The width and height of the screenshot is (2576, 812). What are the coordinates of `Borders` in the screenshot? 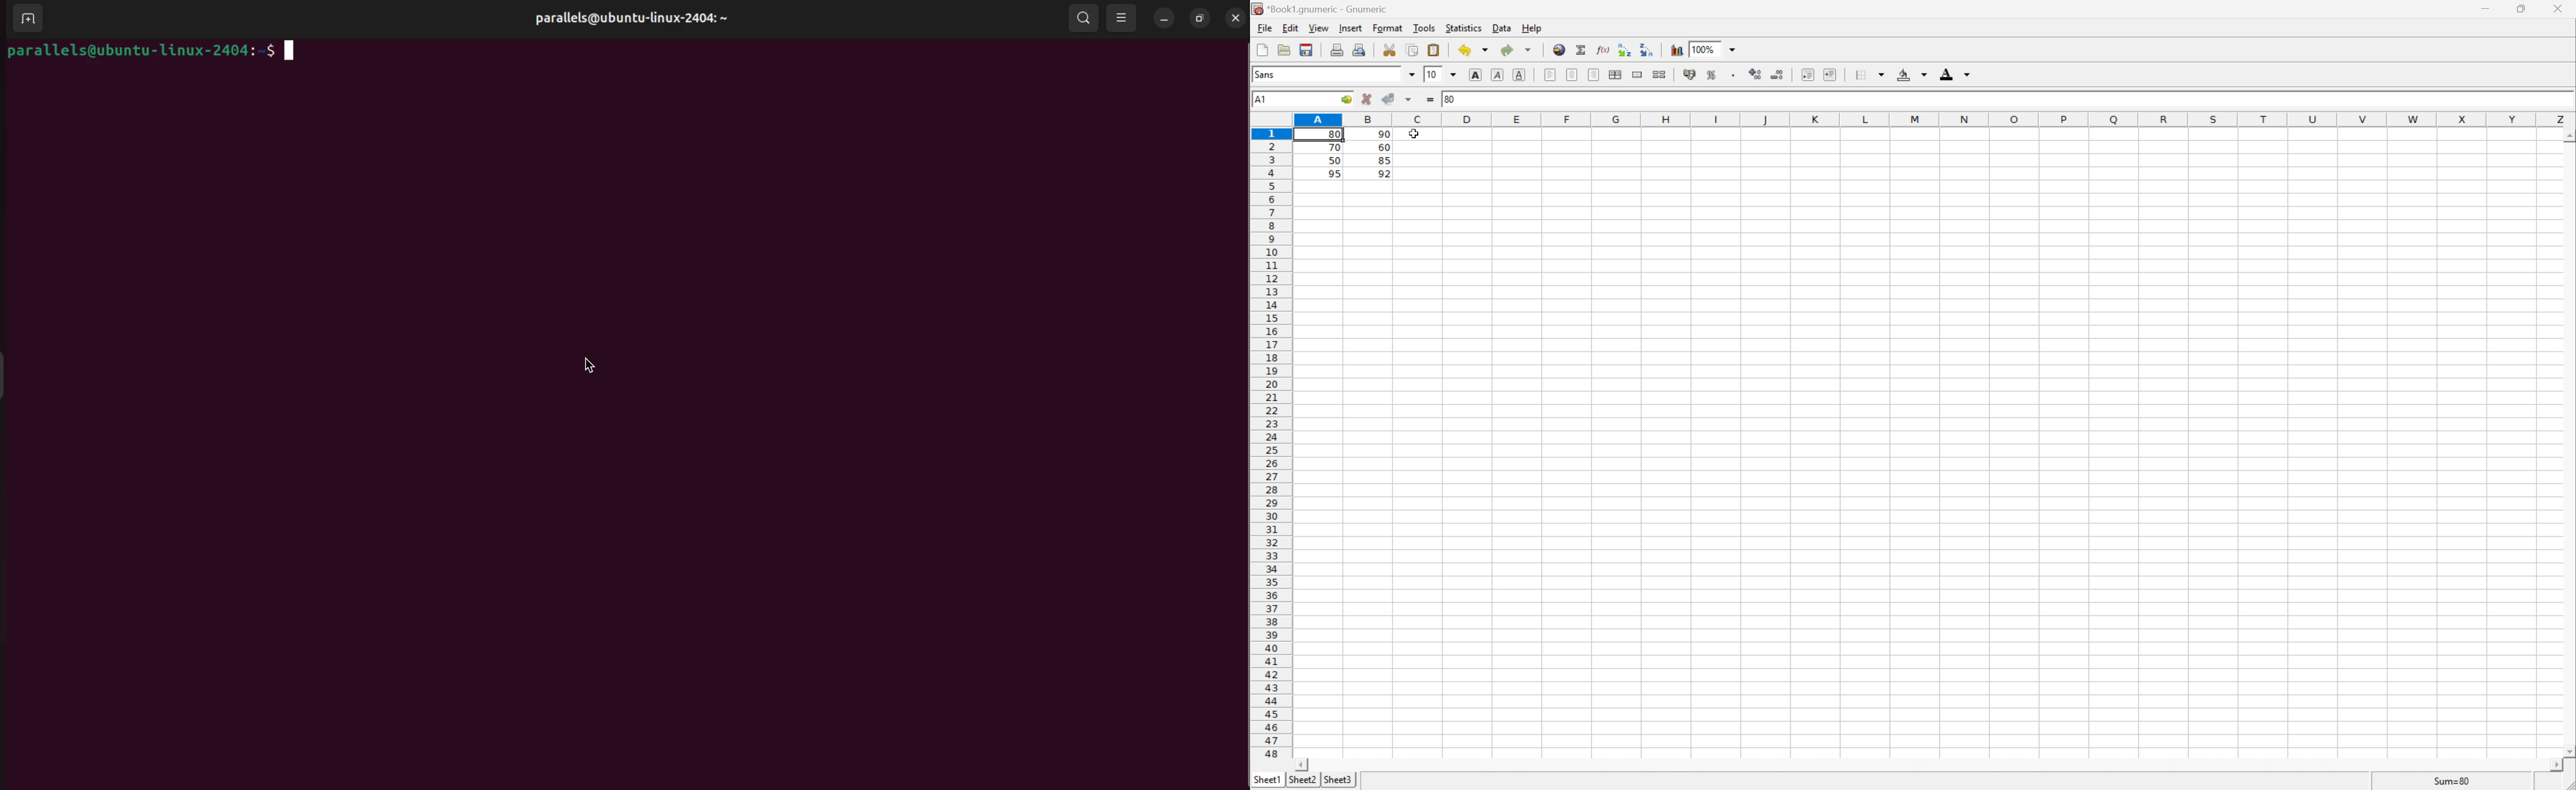 It's located at (1869, 71).